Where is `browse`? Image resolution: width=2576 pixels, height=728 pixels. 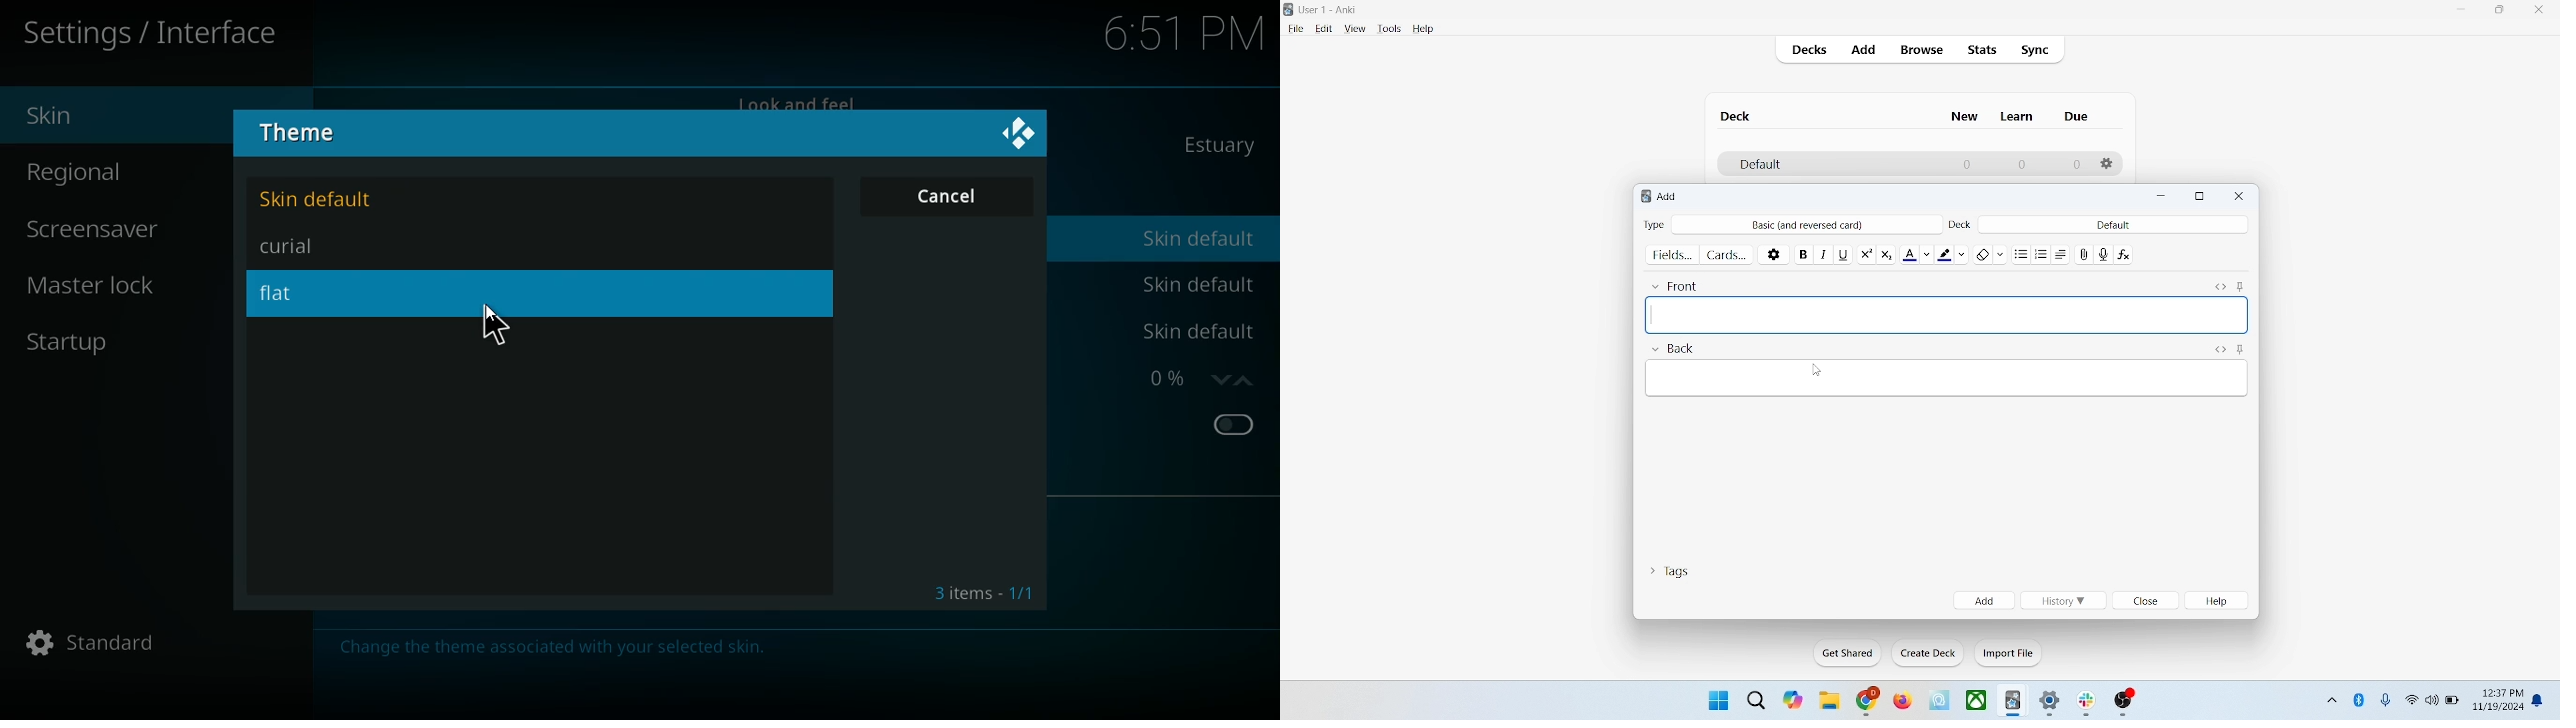
browse is located at coordinates (1920, 49).